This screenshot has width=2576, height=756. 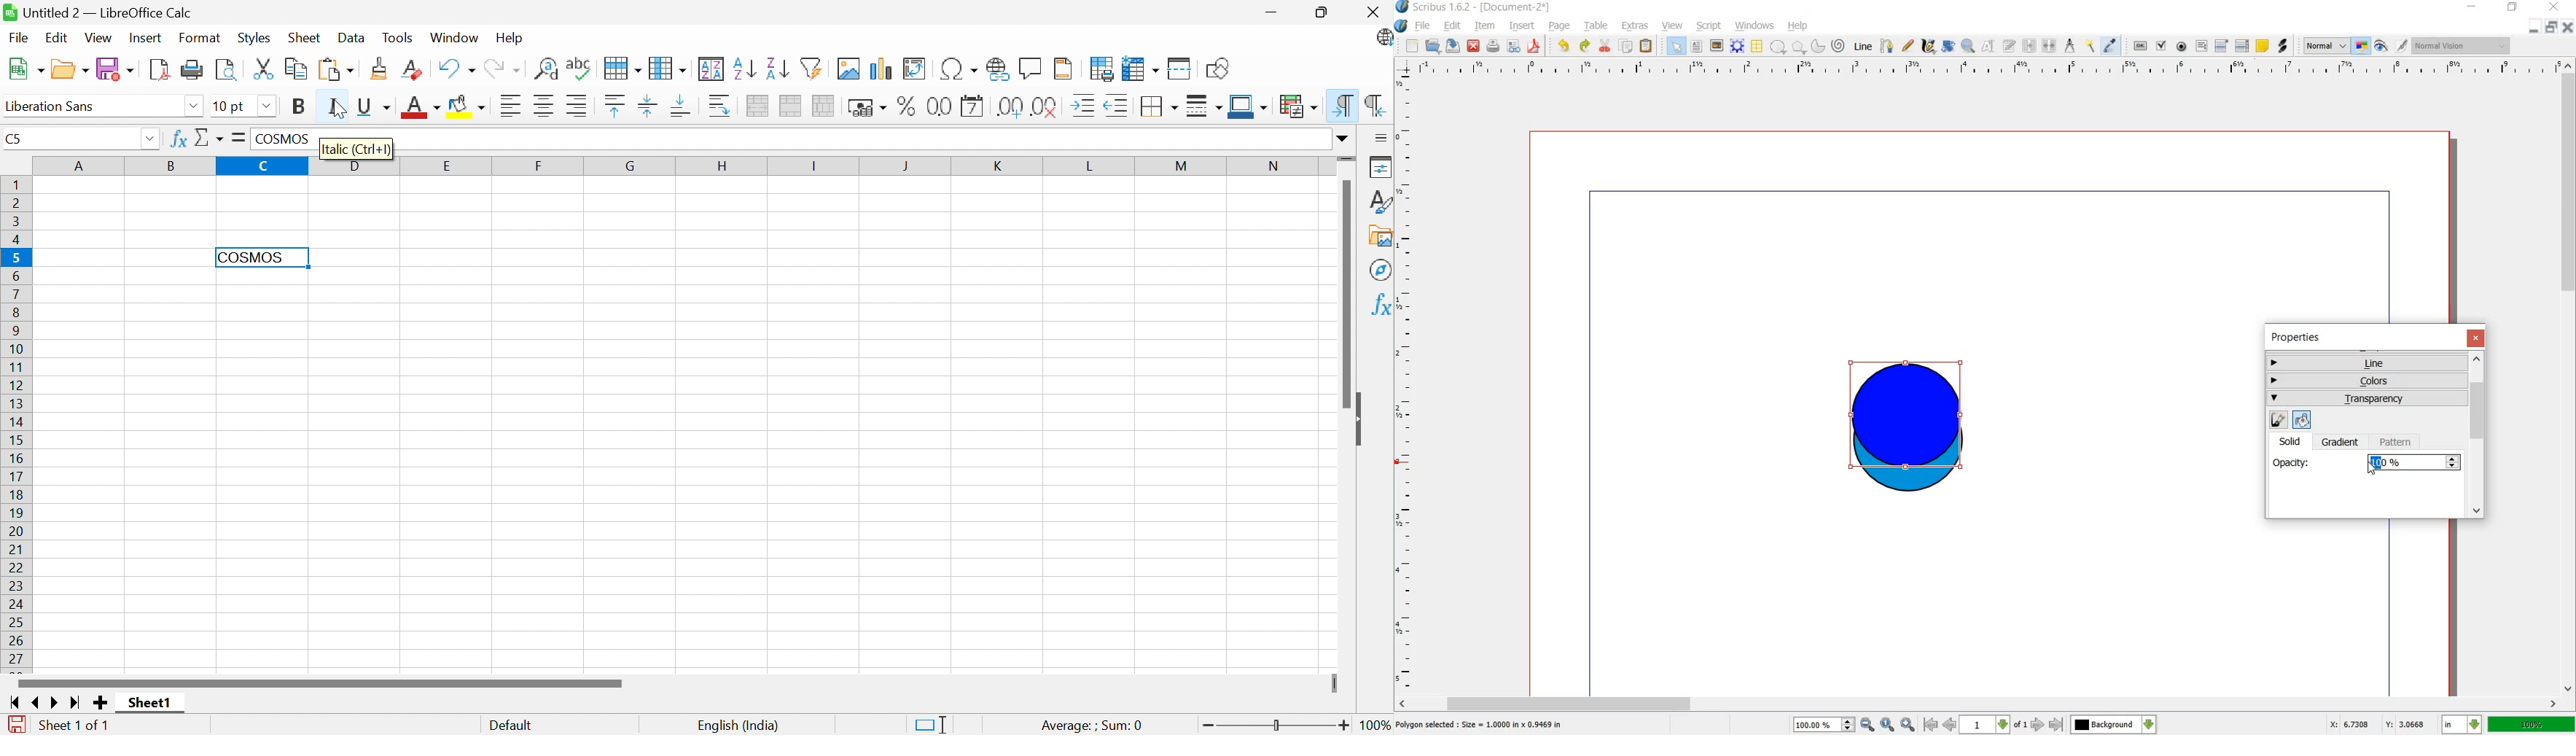 I want to click on Sheet1, so click(x=148, y=703).